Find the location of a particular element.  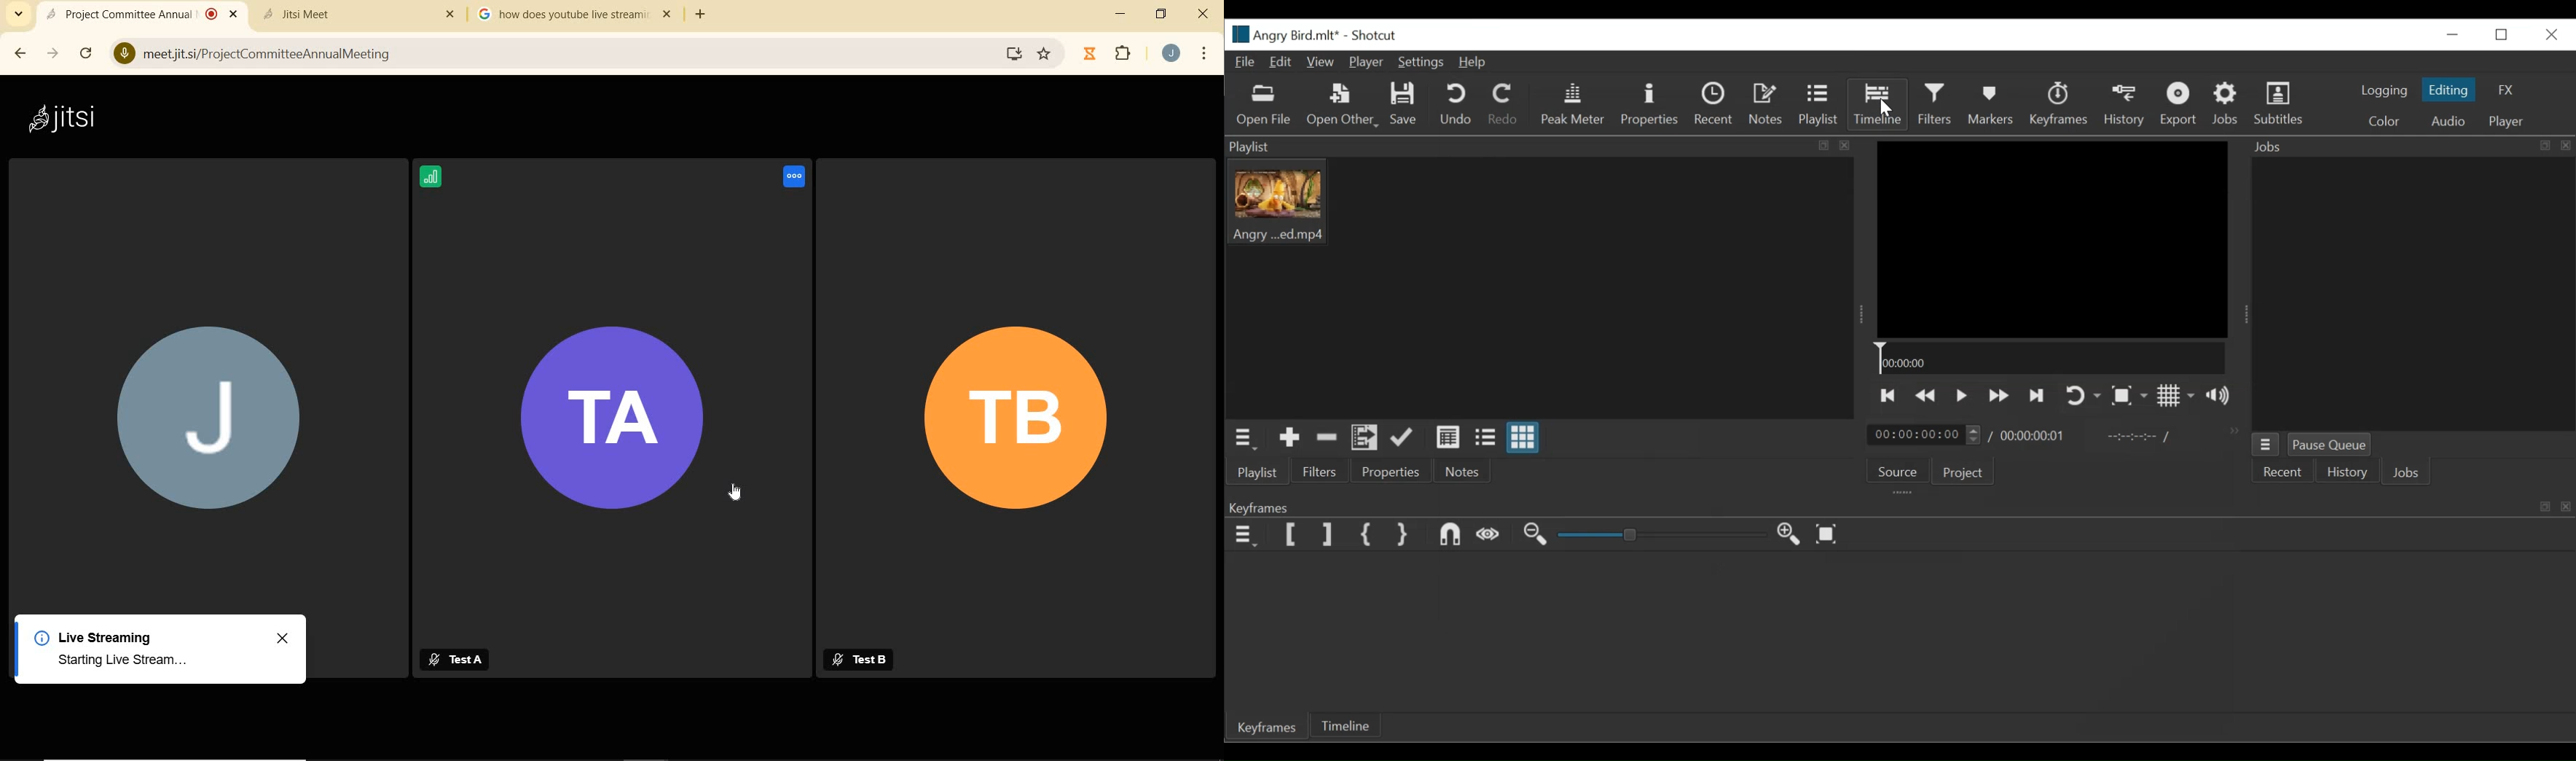

Properties is located at coordinates (1390, 471).